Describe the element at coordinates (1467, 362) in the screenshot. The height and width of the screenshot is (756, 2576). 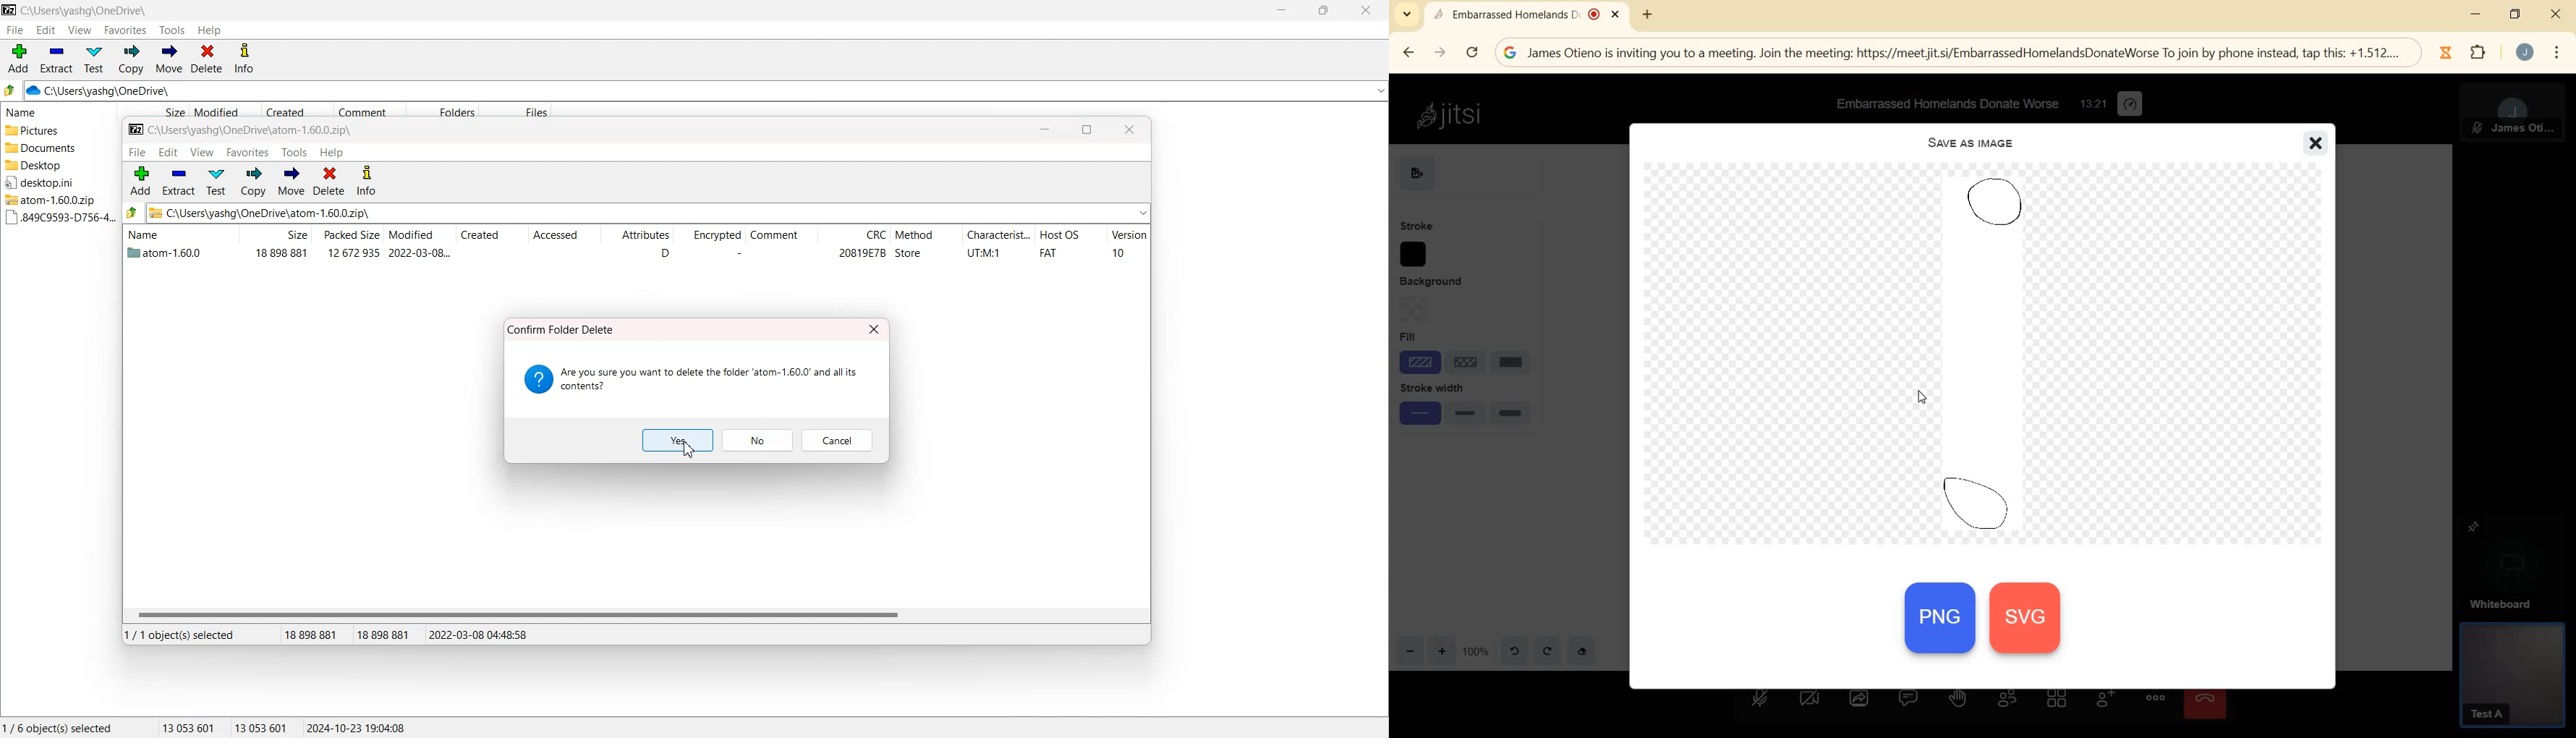
I see `line` at that location.